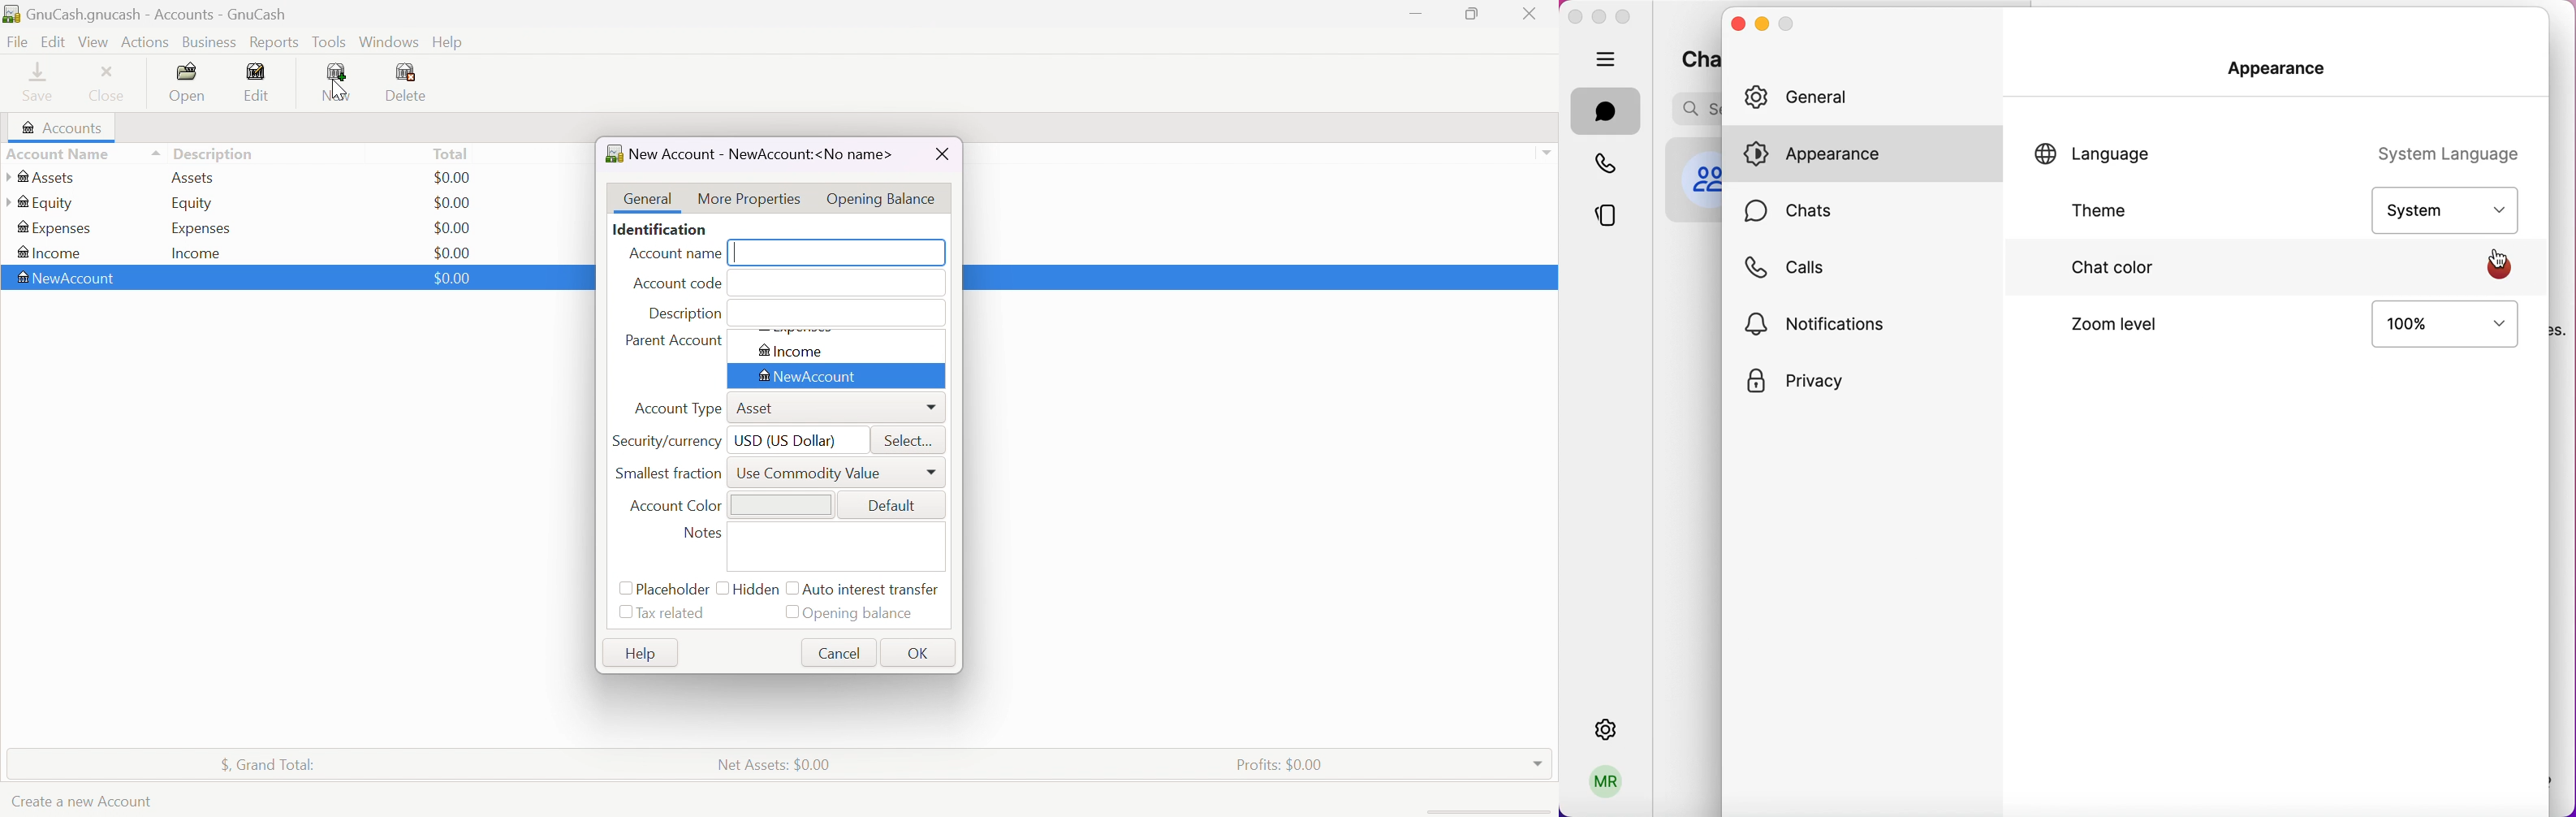 The width and height of the screenshot is (2576, 840). I want to click on Help, so click(450, 43).